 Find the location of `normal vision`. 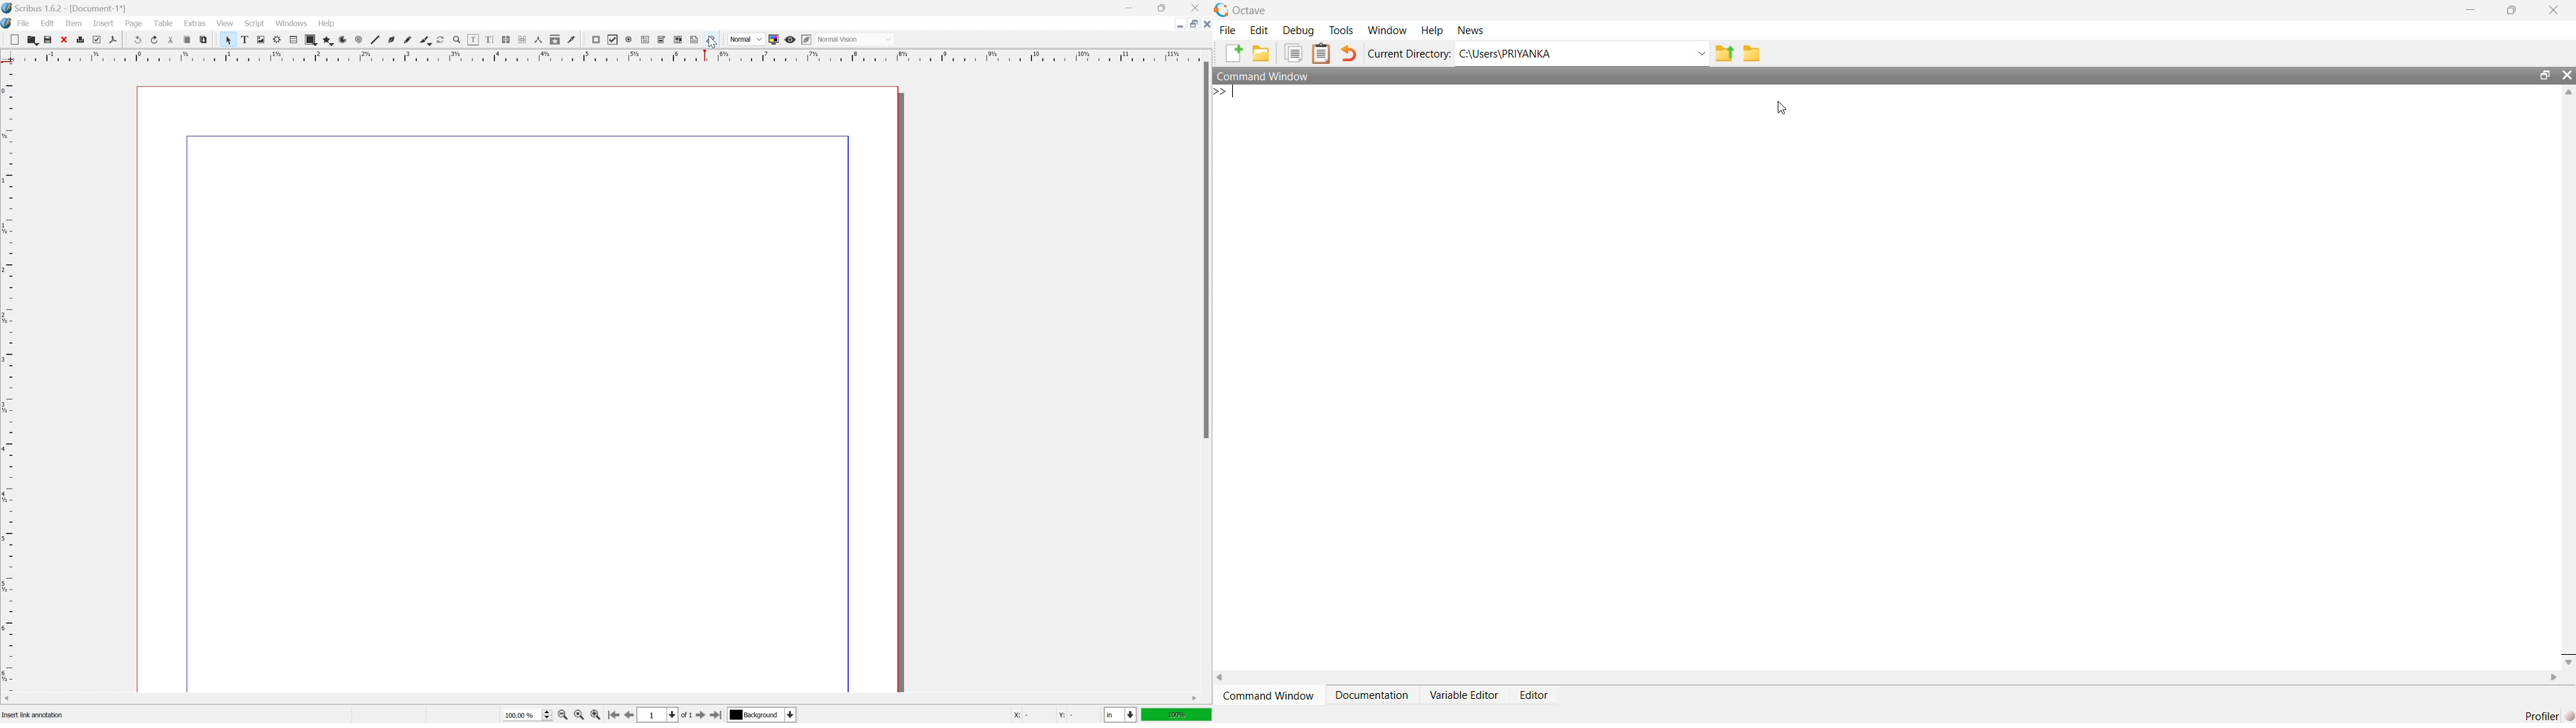

normal vision is located at coordinates (854, 39).